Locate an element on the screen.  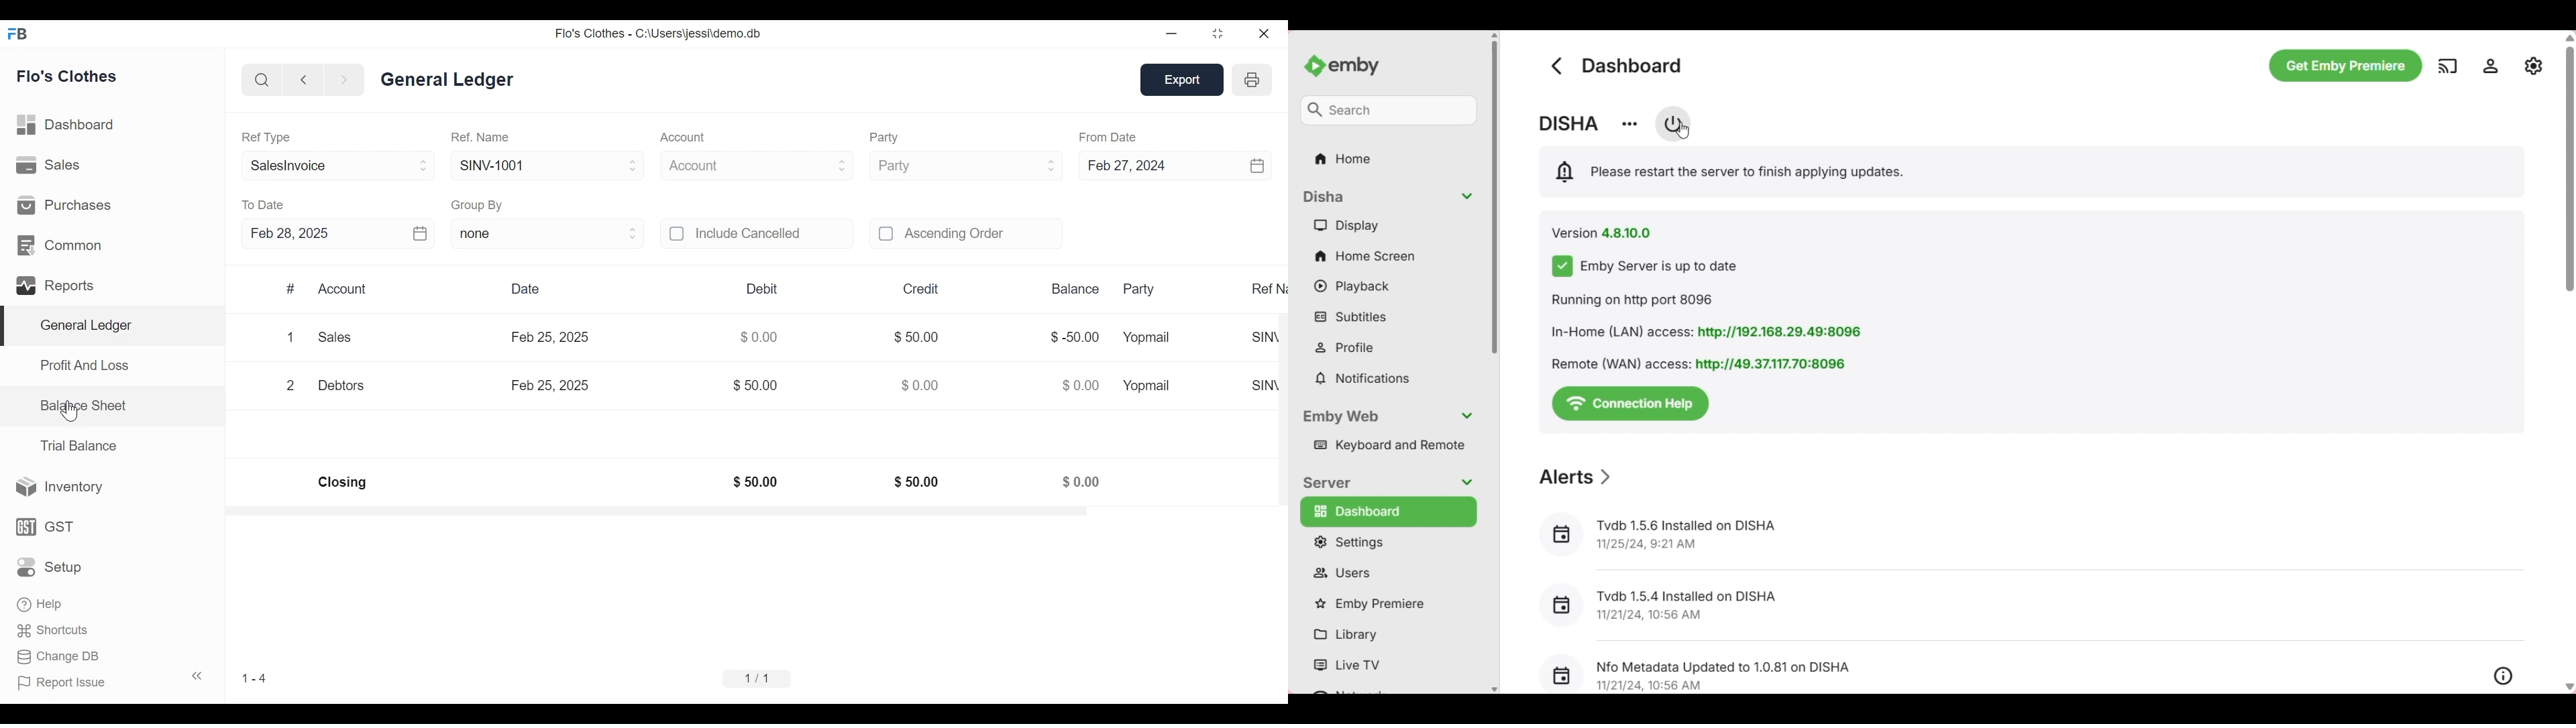
Export is located at coordinates (1183, 80).